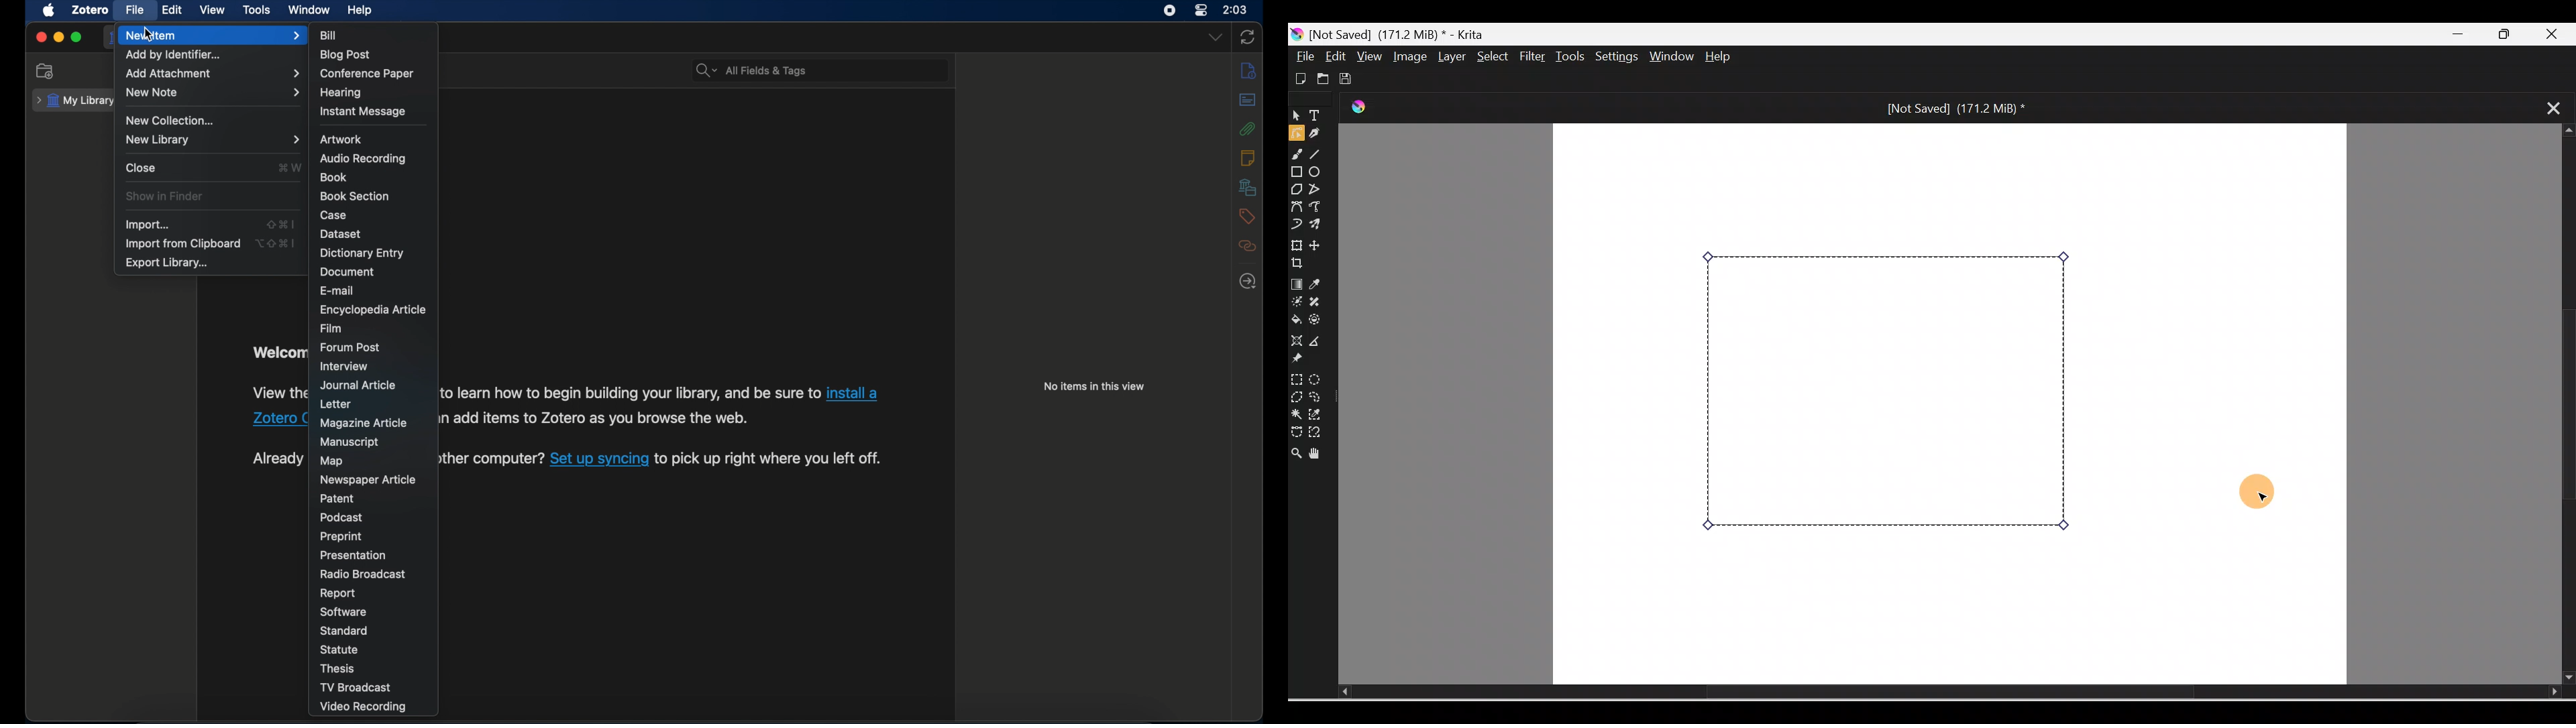 This screenshot has width=2576, height=728. Describe the element at coordinates (1216, 36) in the screenshot. I see `dropdown` at that location.